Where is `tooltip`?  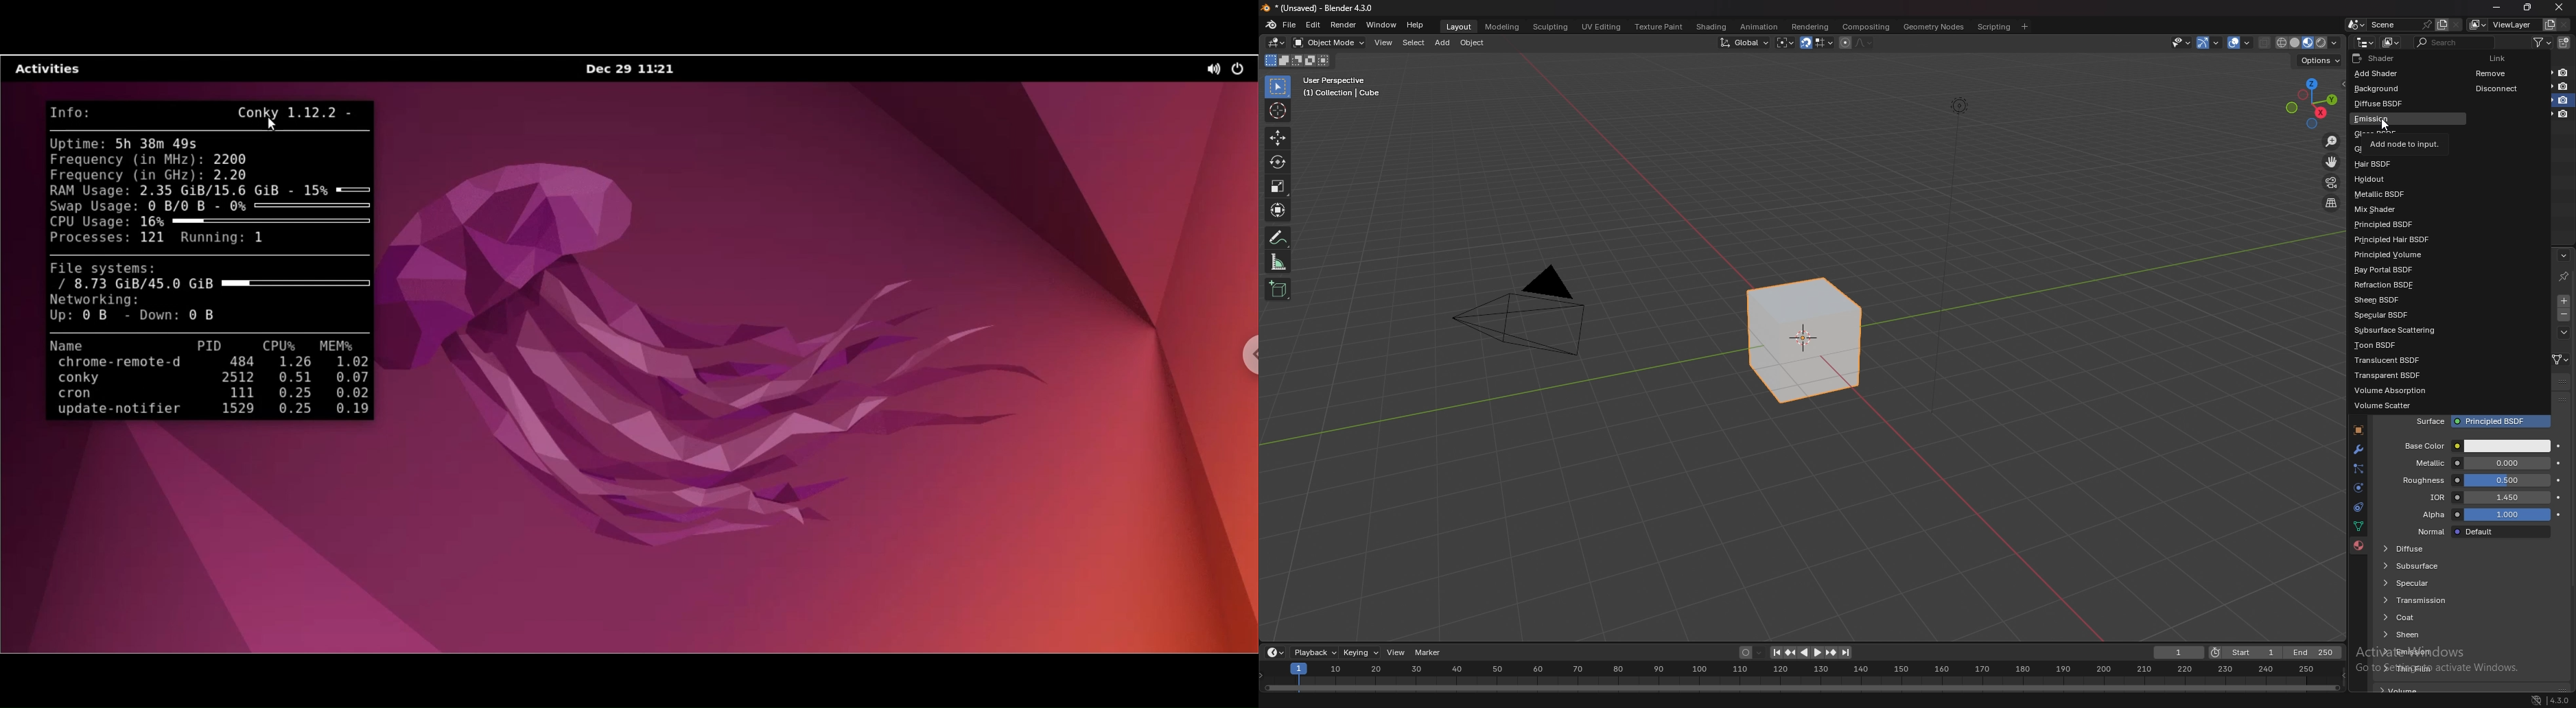 tooltip is located at coordinates (2474, 445).